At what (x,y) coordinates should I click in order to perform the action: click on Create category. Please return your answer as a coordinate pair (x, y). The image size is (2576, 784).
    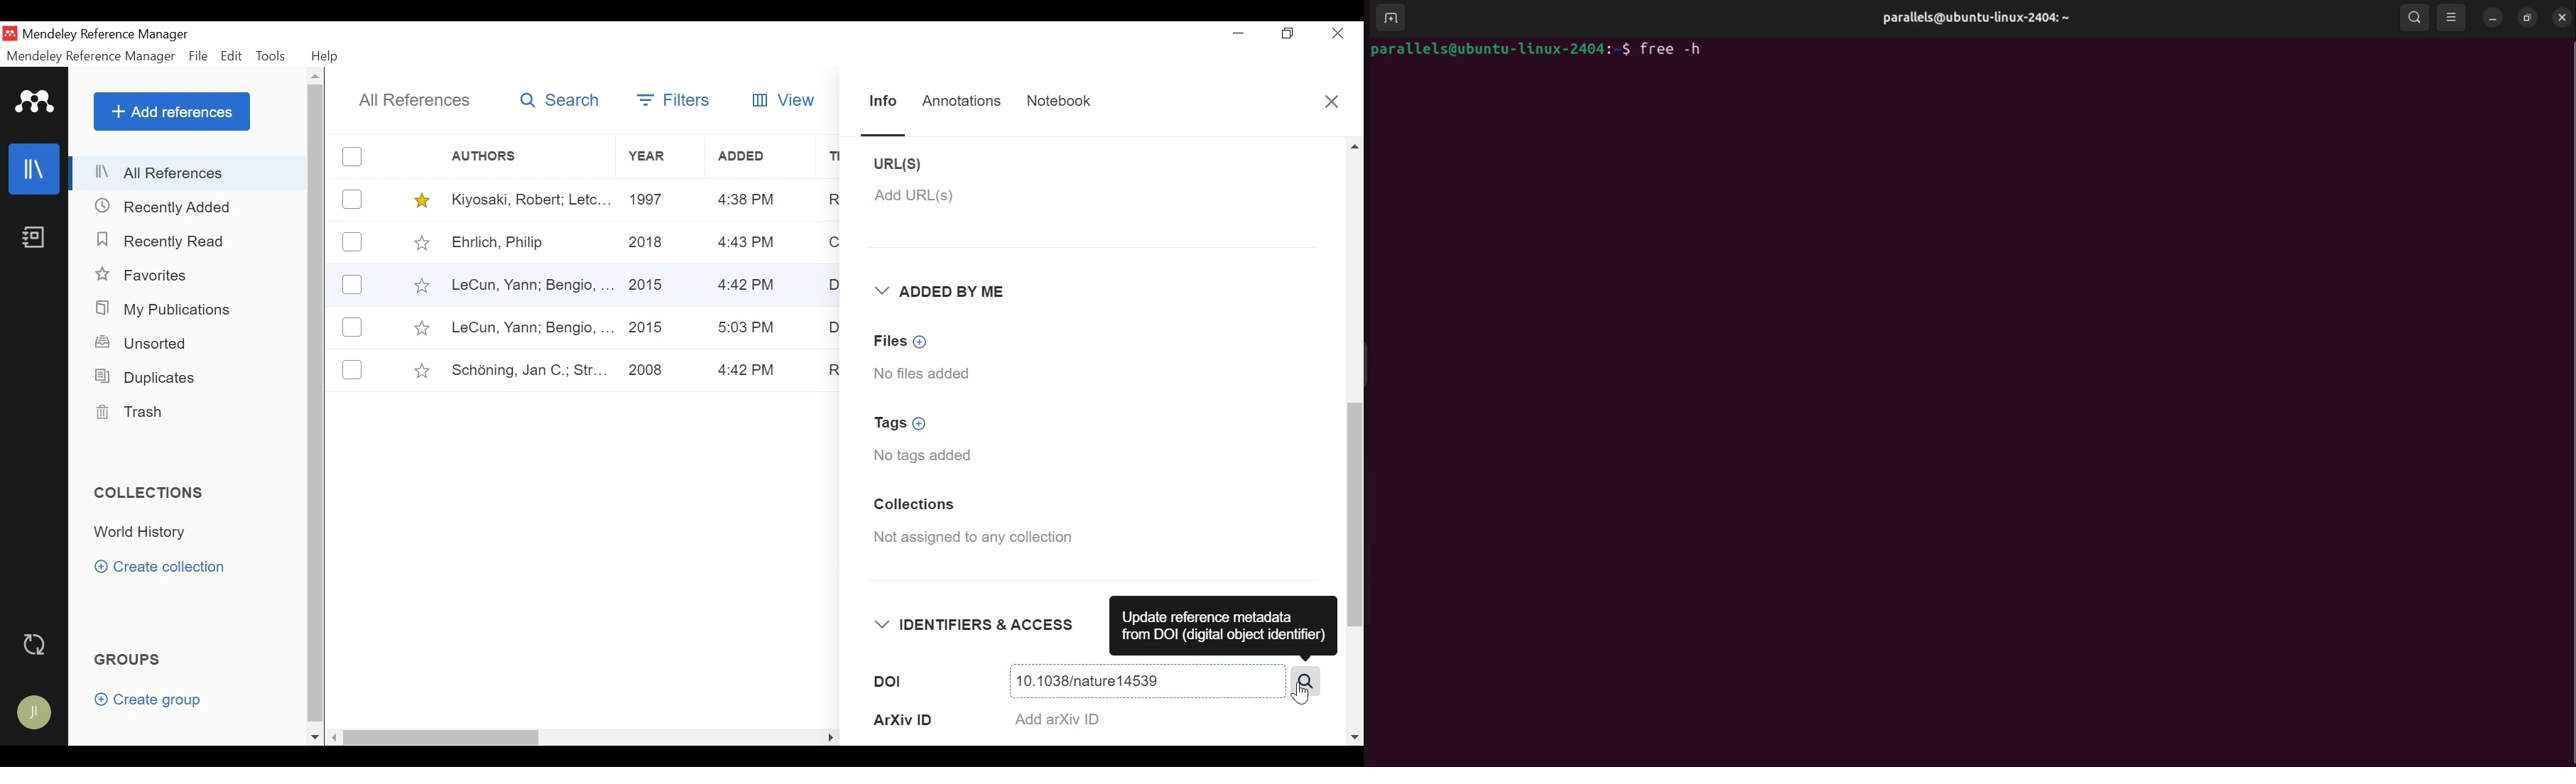
    Looking at the image, I should click on (161, 566).